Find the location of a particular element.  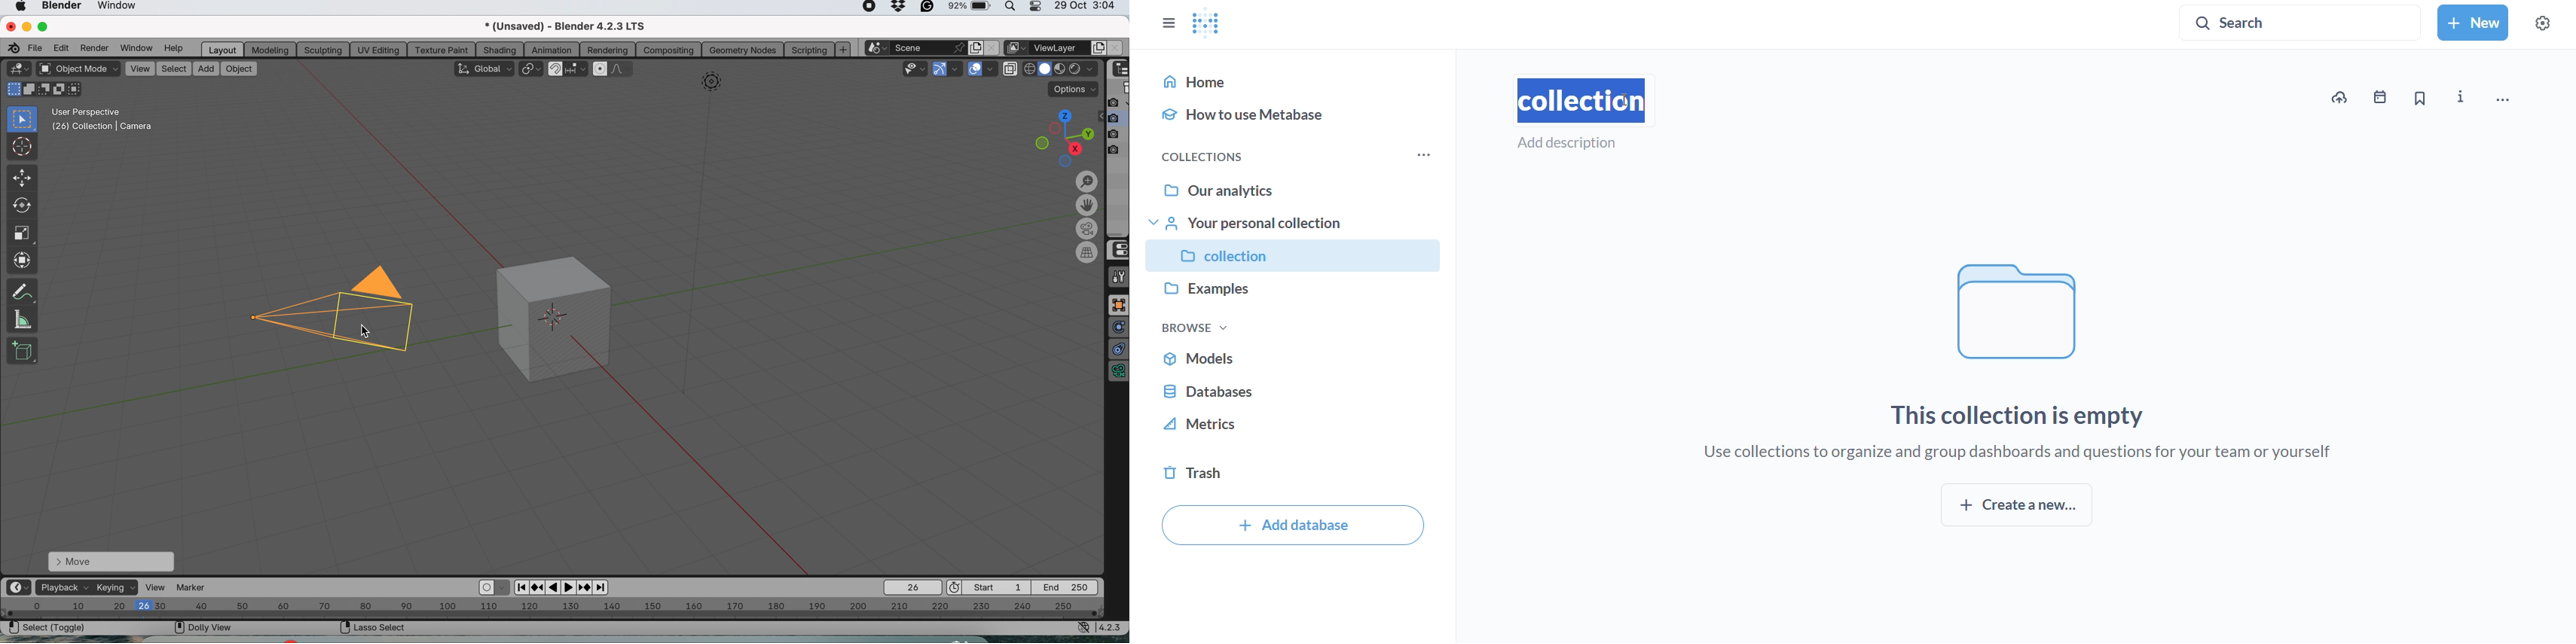

cursor is located at coordinates (373, 332).